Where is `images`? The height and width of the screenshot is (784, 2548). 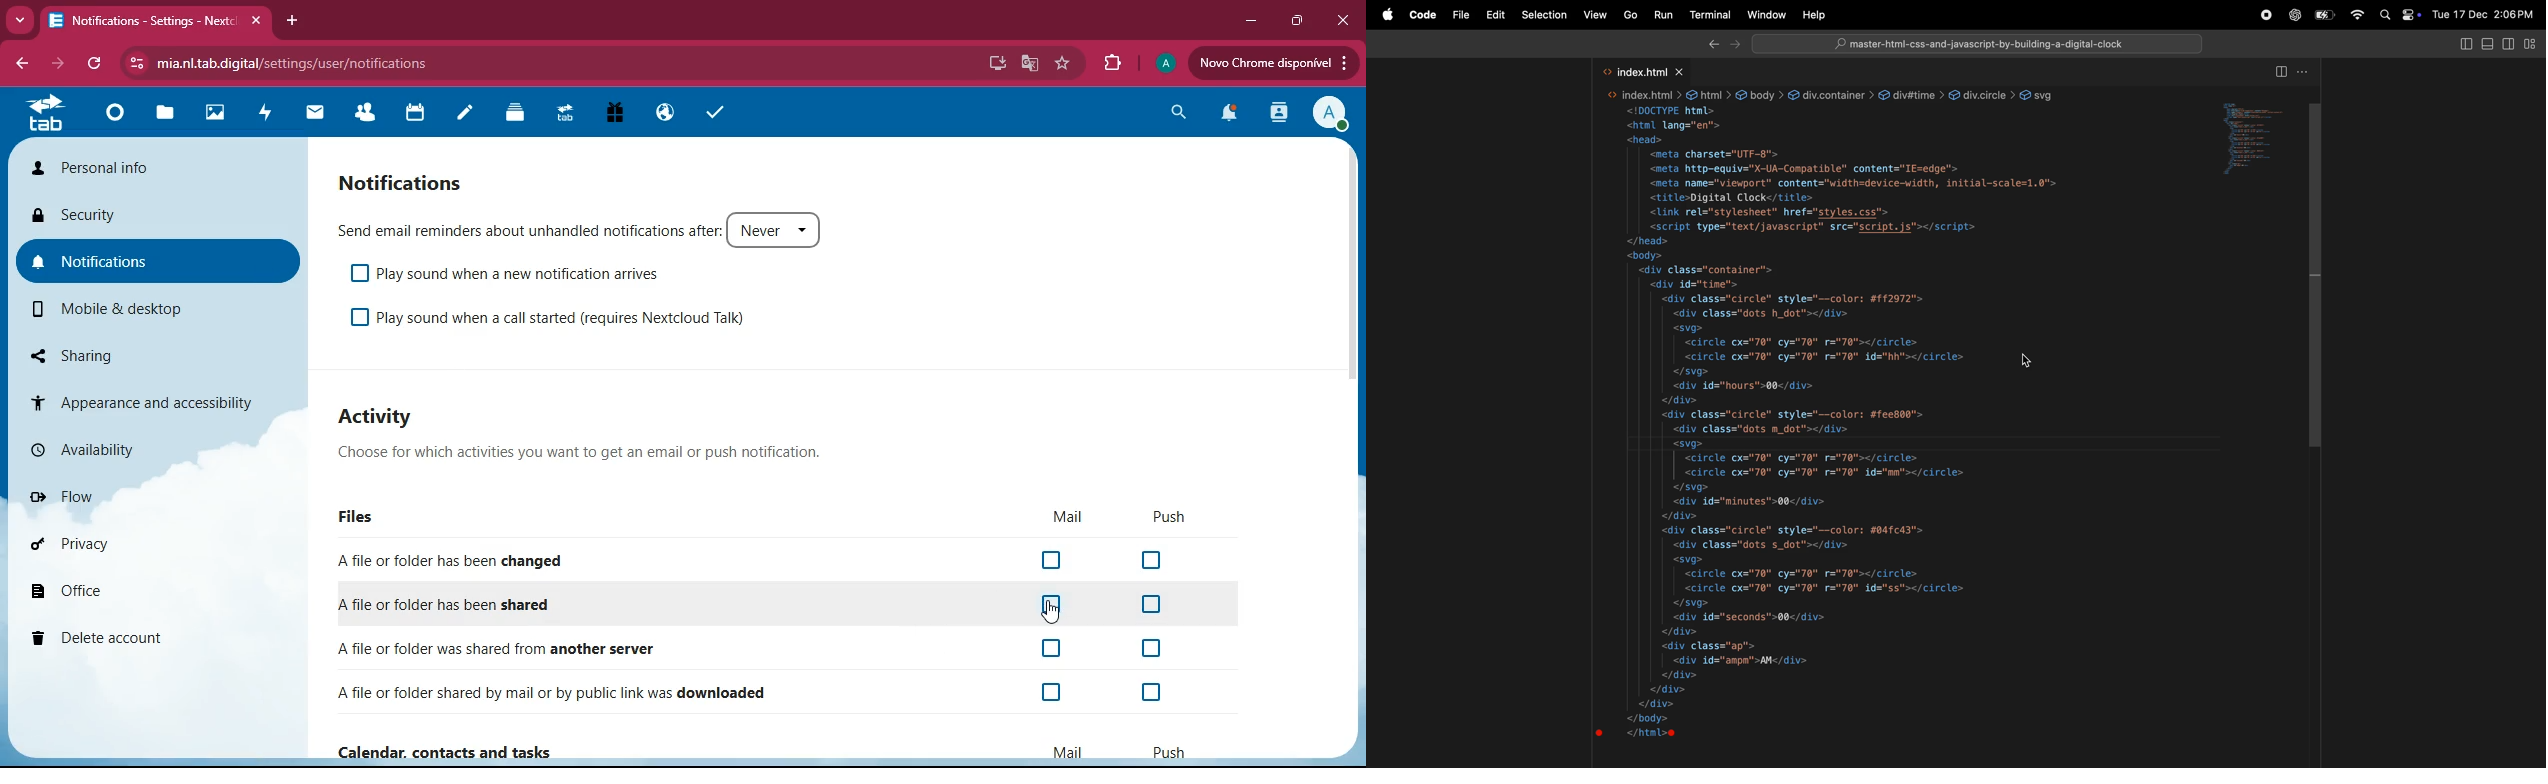 images is located at coordinates (215, 115).